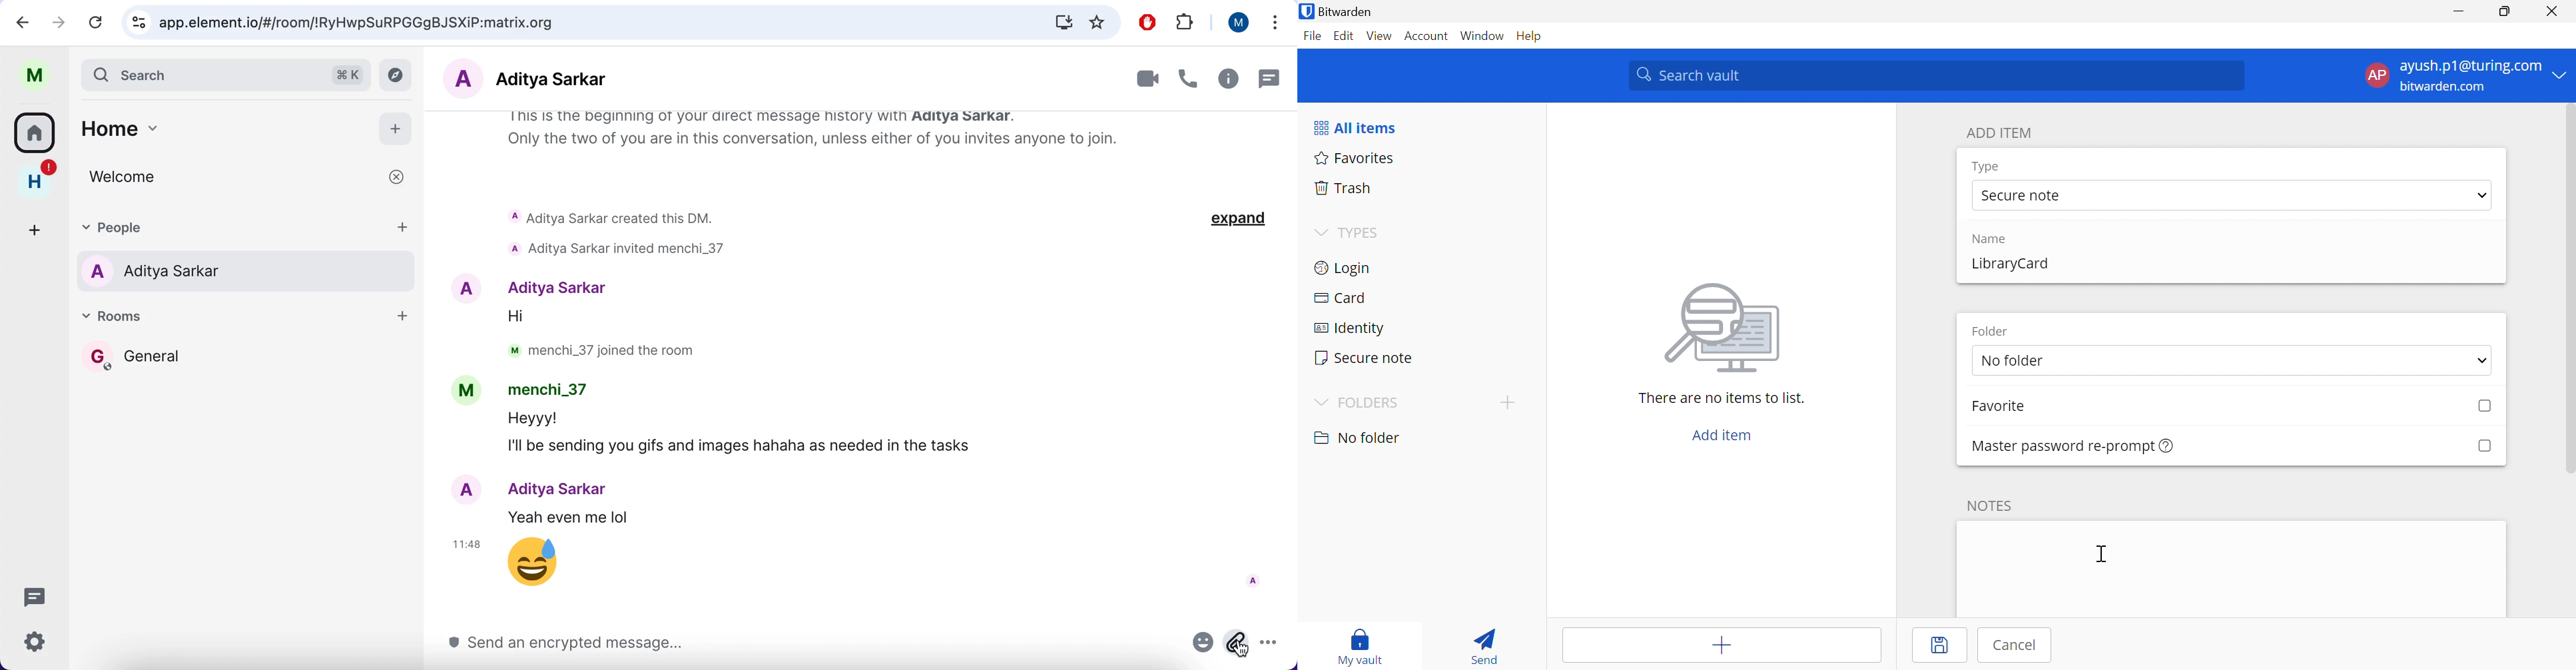  Describe the element at coordinates (1722, 645) in the screenshot. I see `Add item` at that location.